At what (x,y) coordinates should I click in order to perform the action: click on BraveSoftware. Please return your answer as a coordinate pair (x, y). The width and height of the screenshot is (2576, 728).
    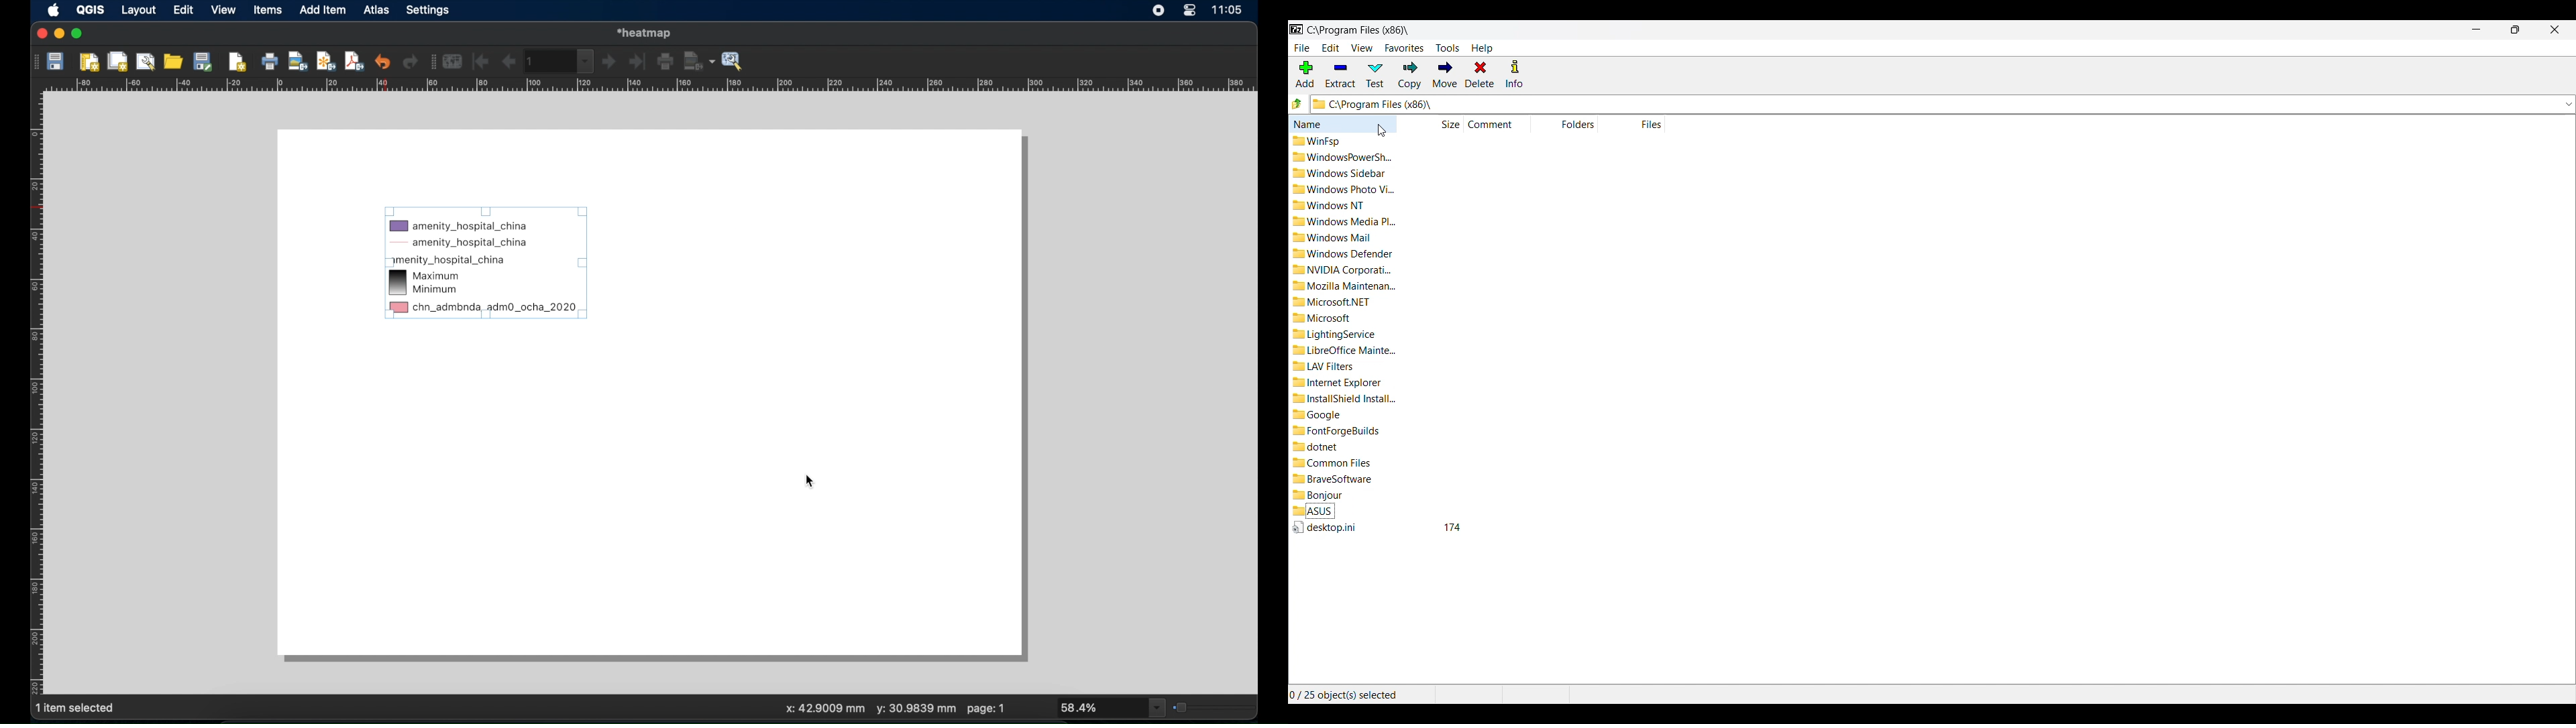
    Looking at the image, I should click on (1337, 477).